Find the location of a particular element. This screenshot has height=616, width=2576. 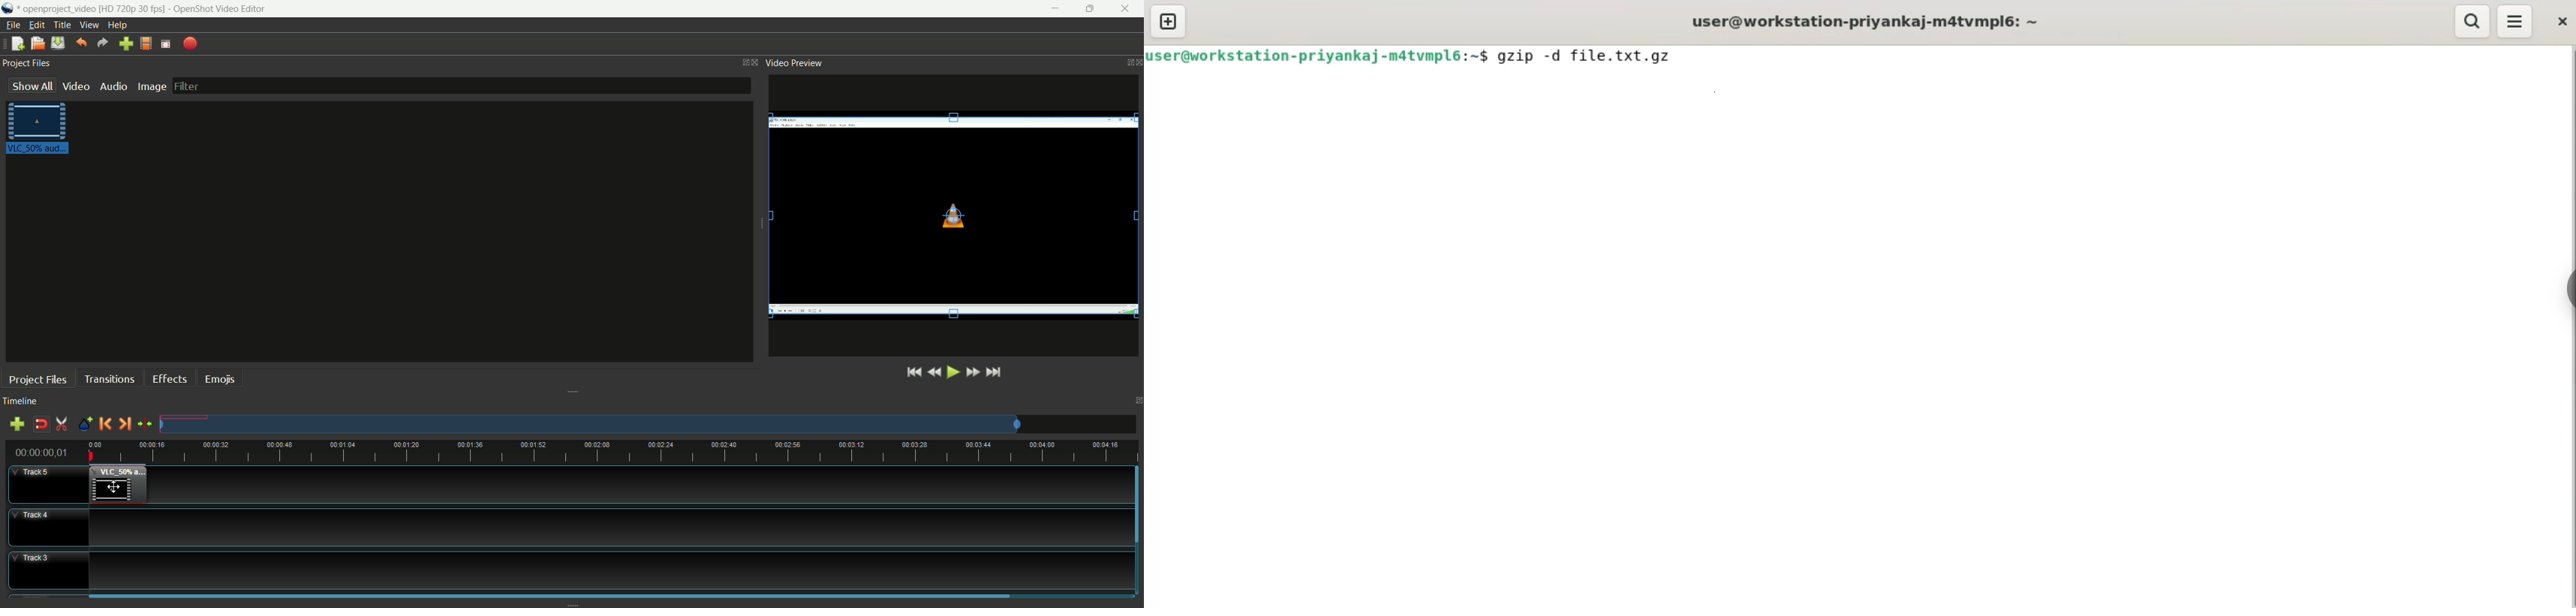

fullscreen is located at coordinates (164, 44).